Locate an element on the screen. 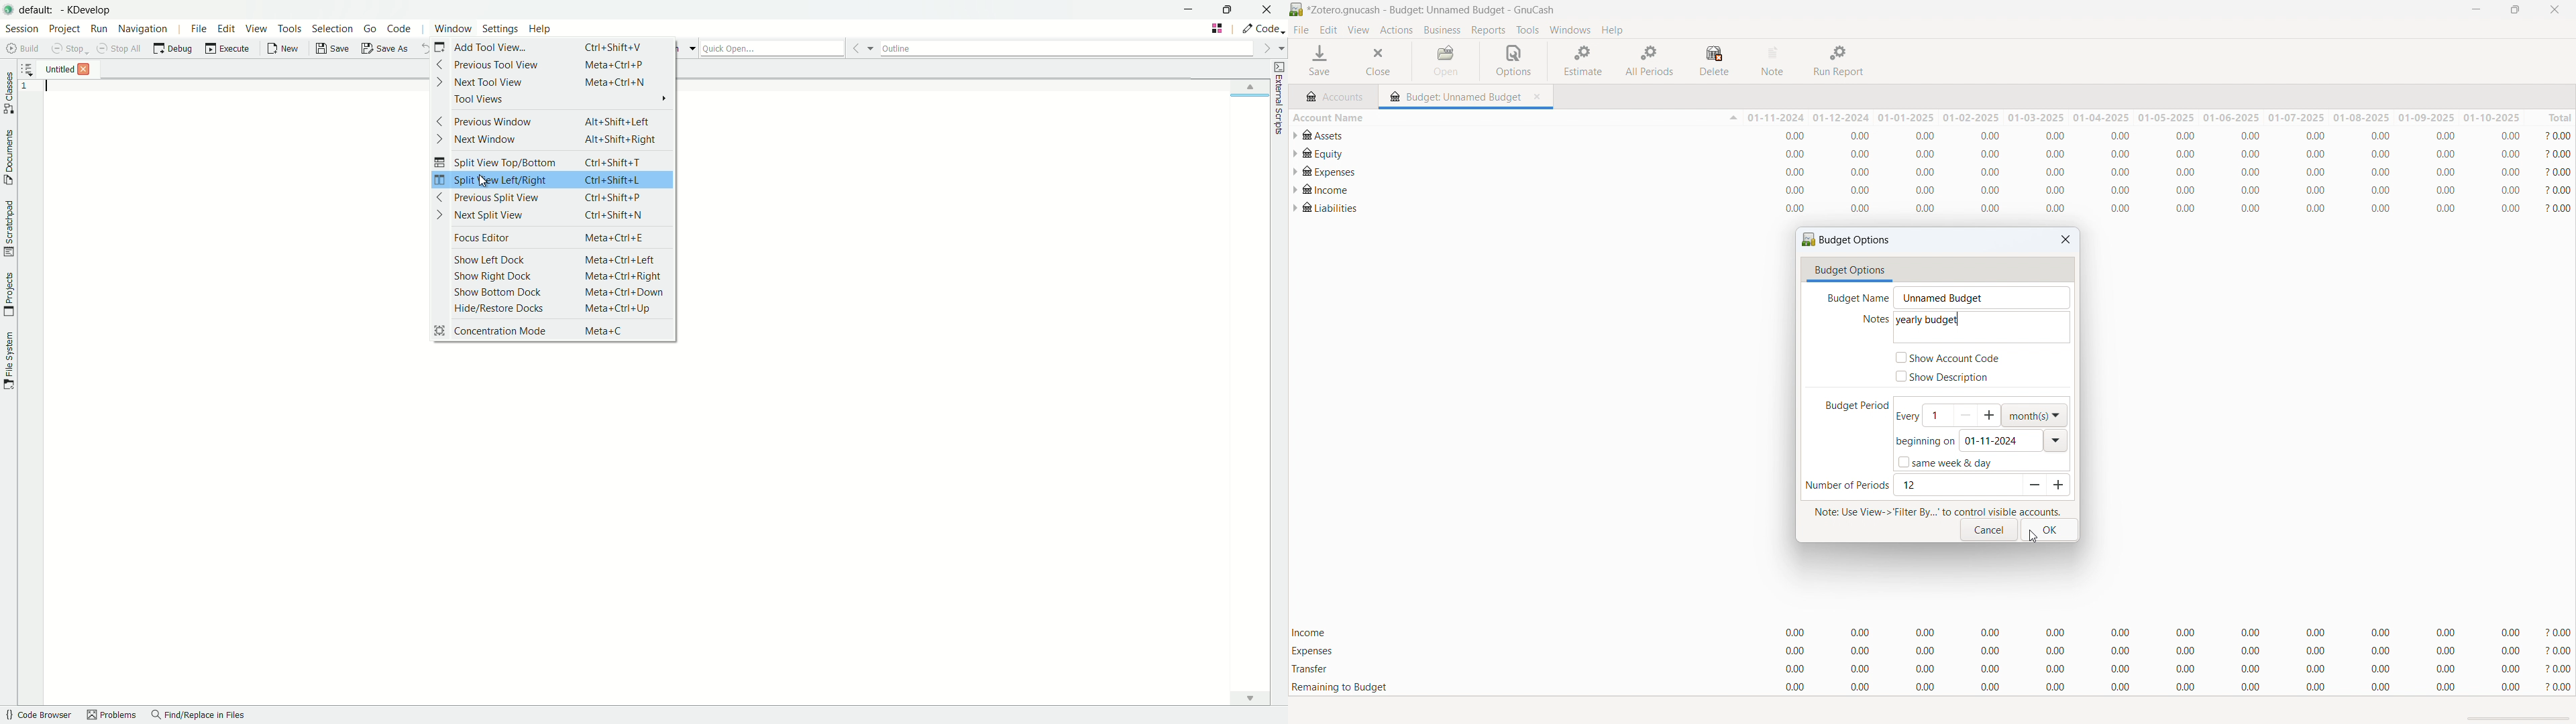  all periods is located at coordinates (1650, 60).